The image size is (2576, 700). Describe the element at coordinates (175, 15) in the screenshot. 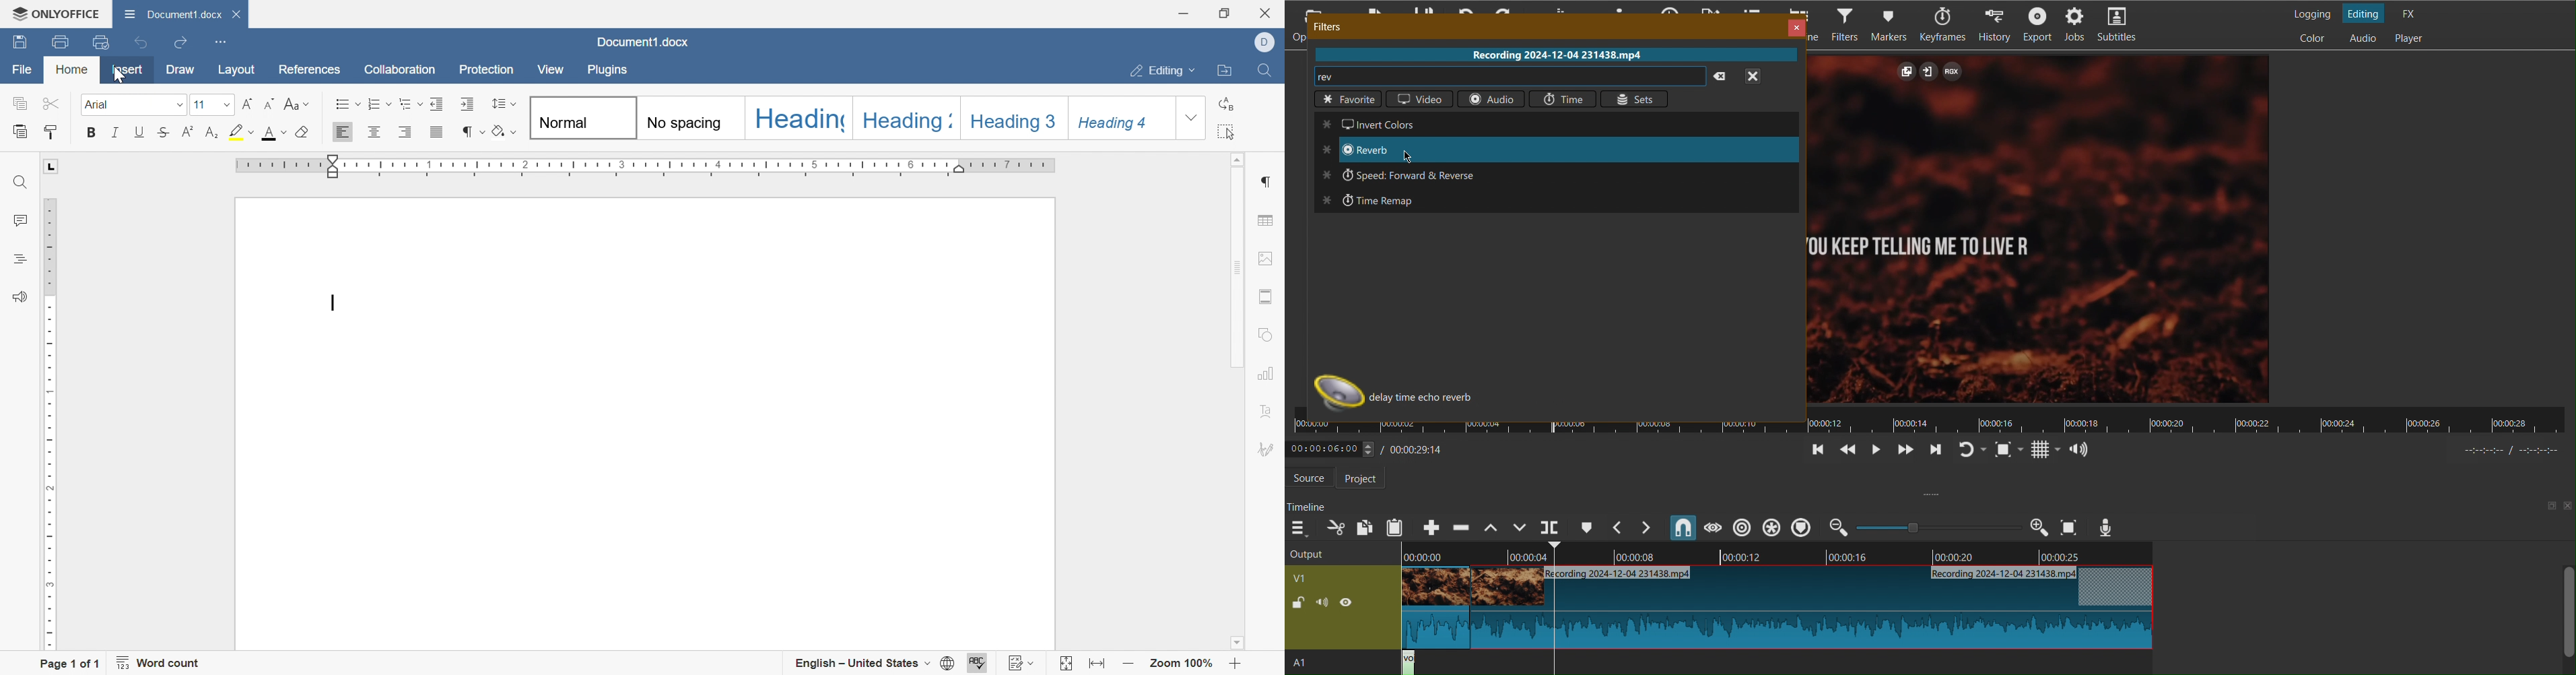

I see `Document1.docx` at that location.